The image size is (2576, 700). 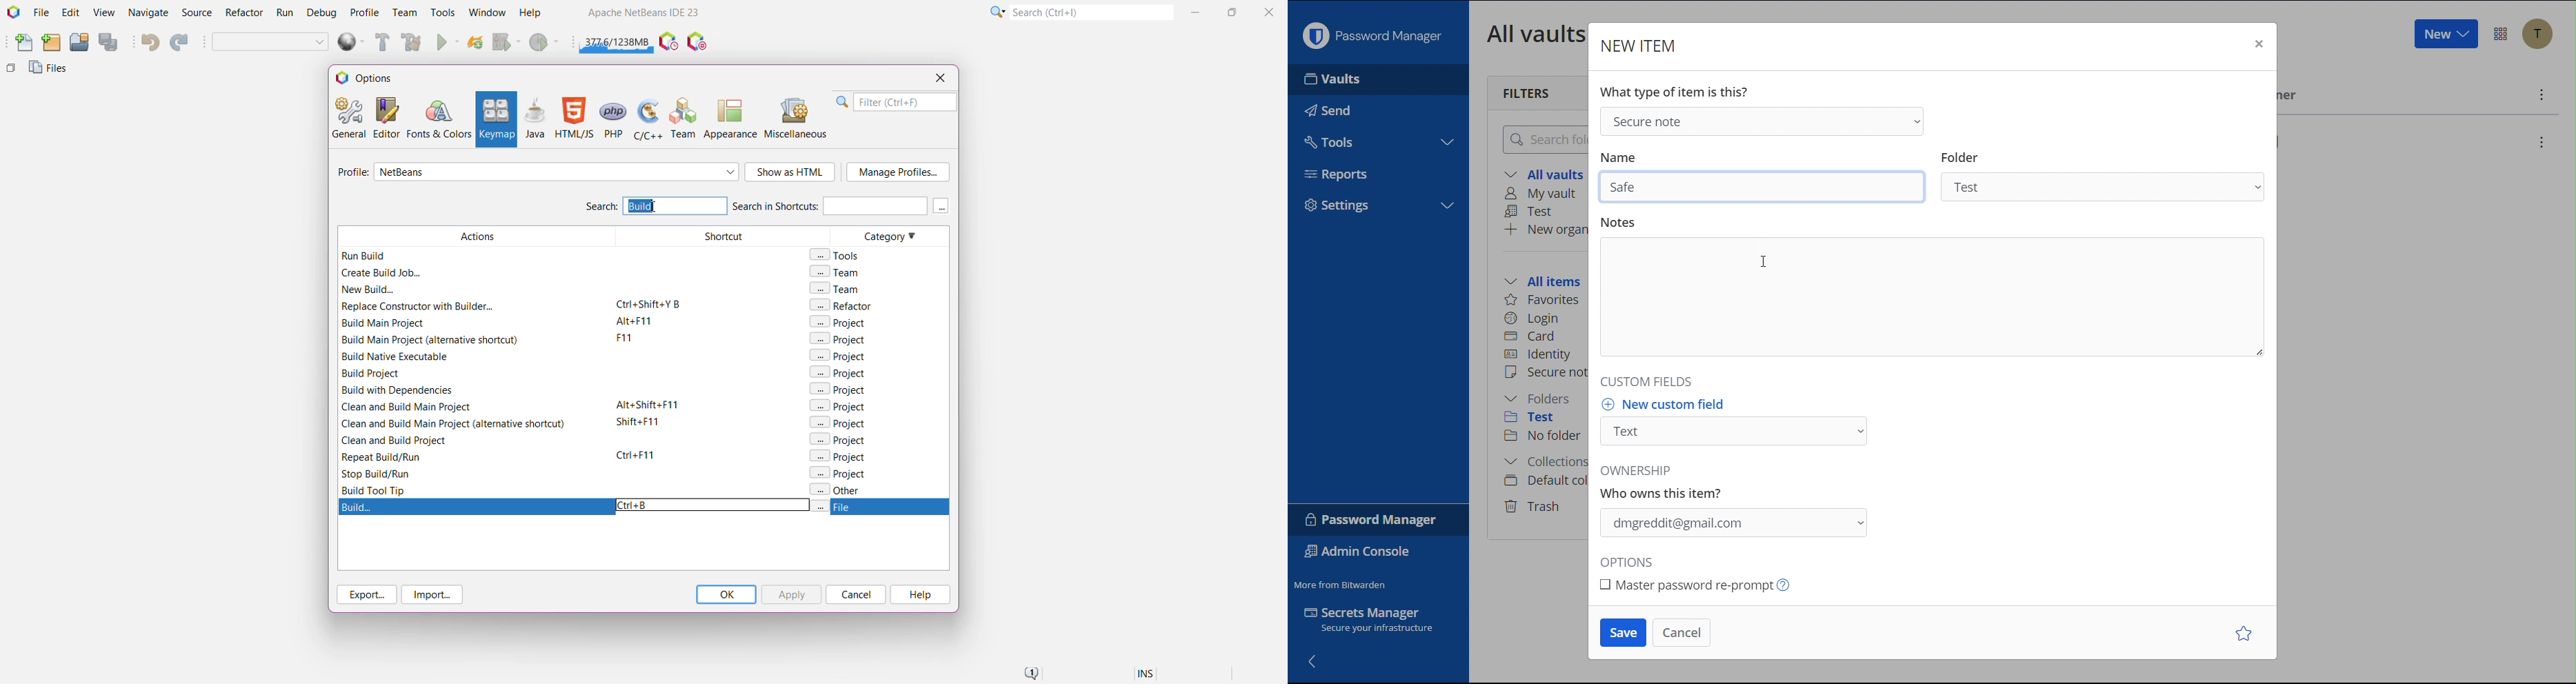 I want to click on Files, so click(x=50, y=71).